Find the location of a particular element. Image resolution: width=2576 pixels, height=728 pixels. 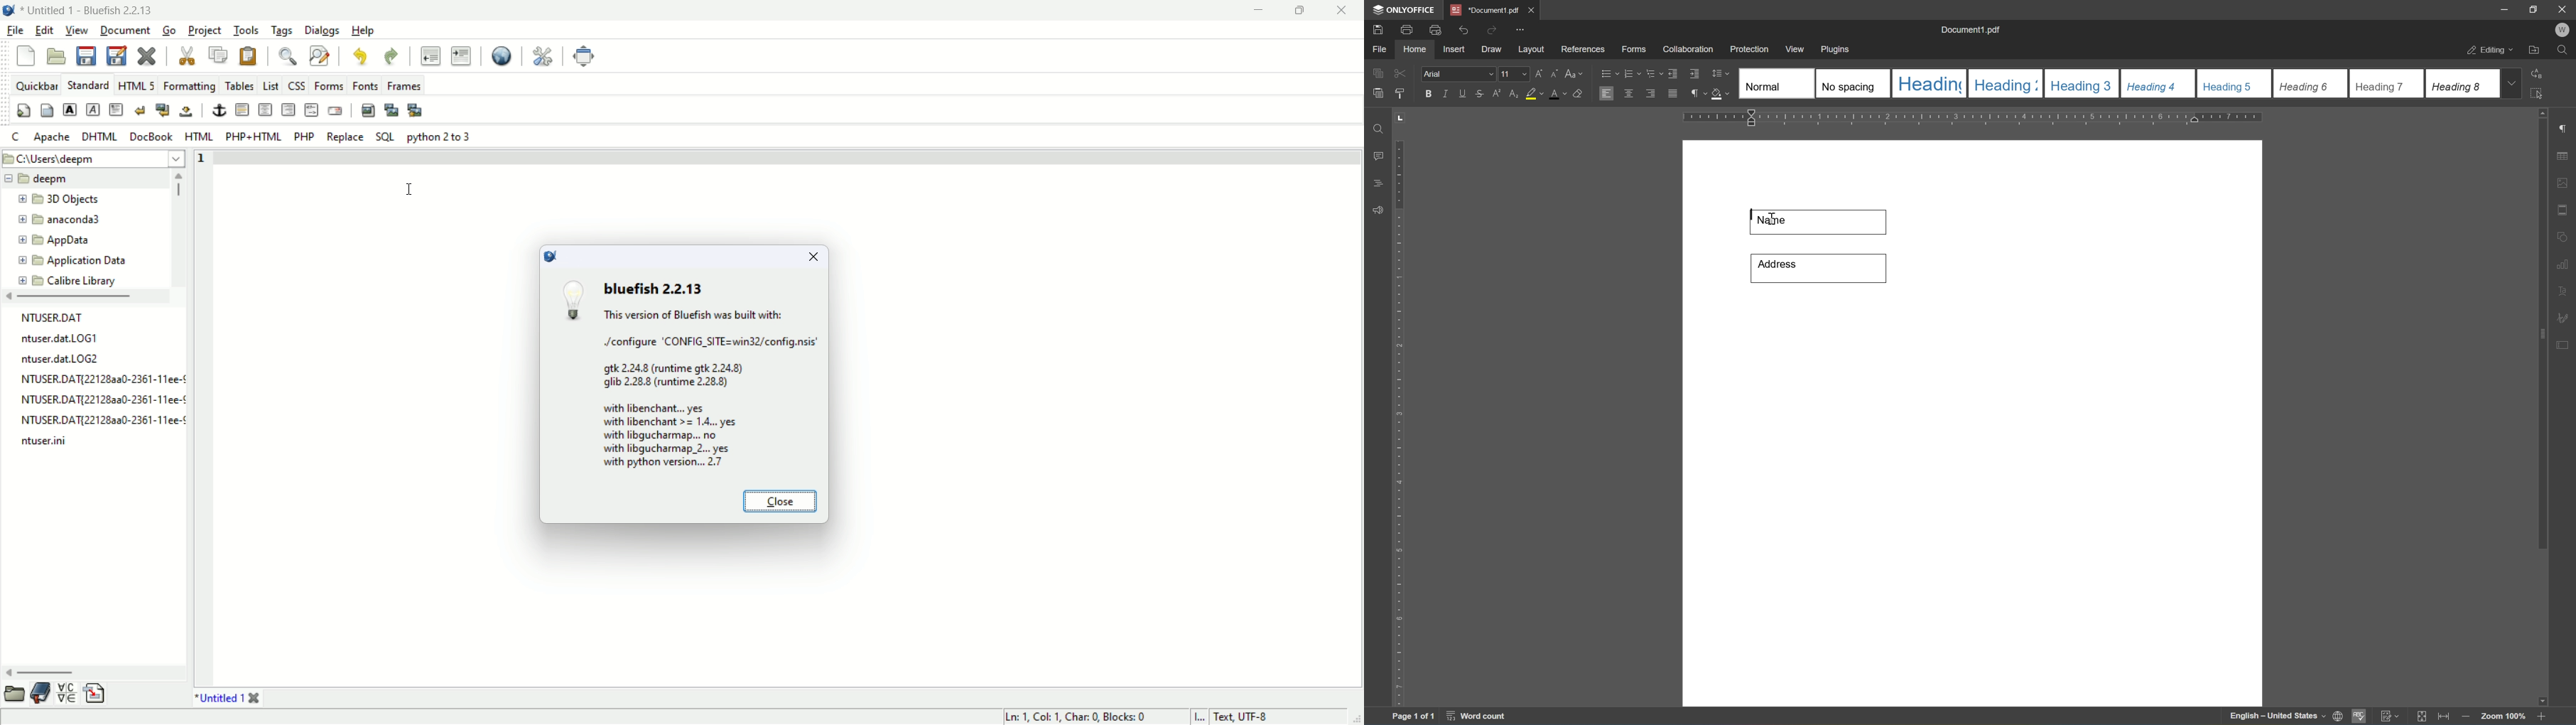

protection is located at coordinates (1750, 48).